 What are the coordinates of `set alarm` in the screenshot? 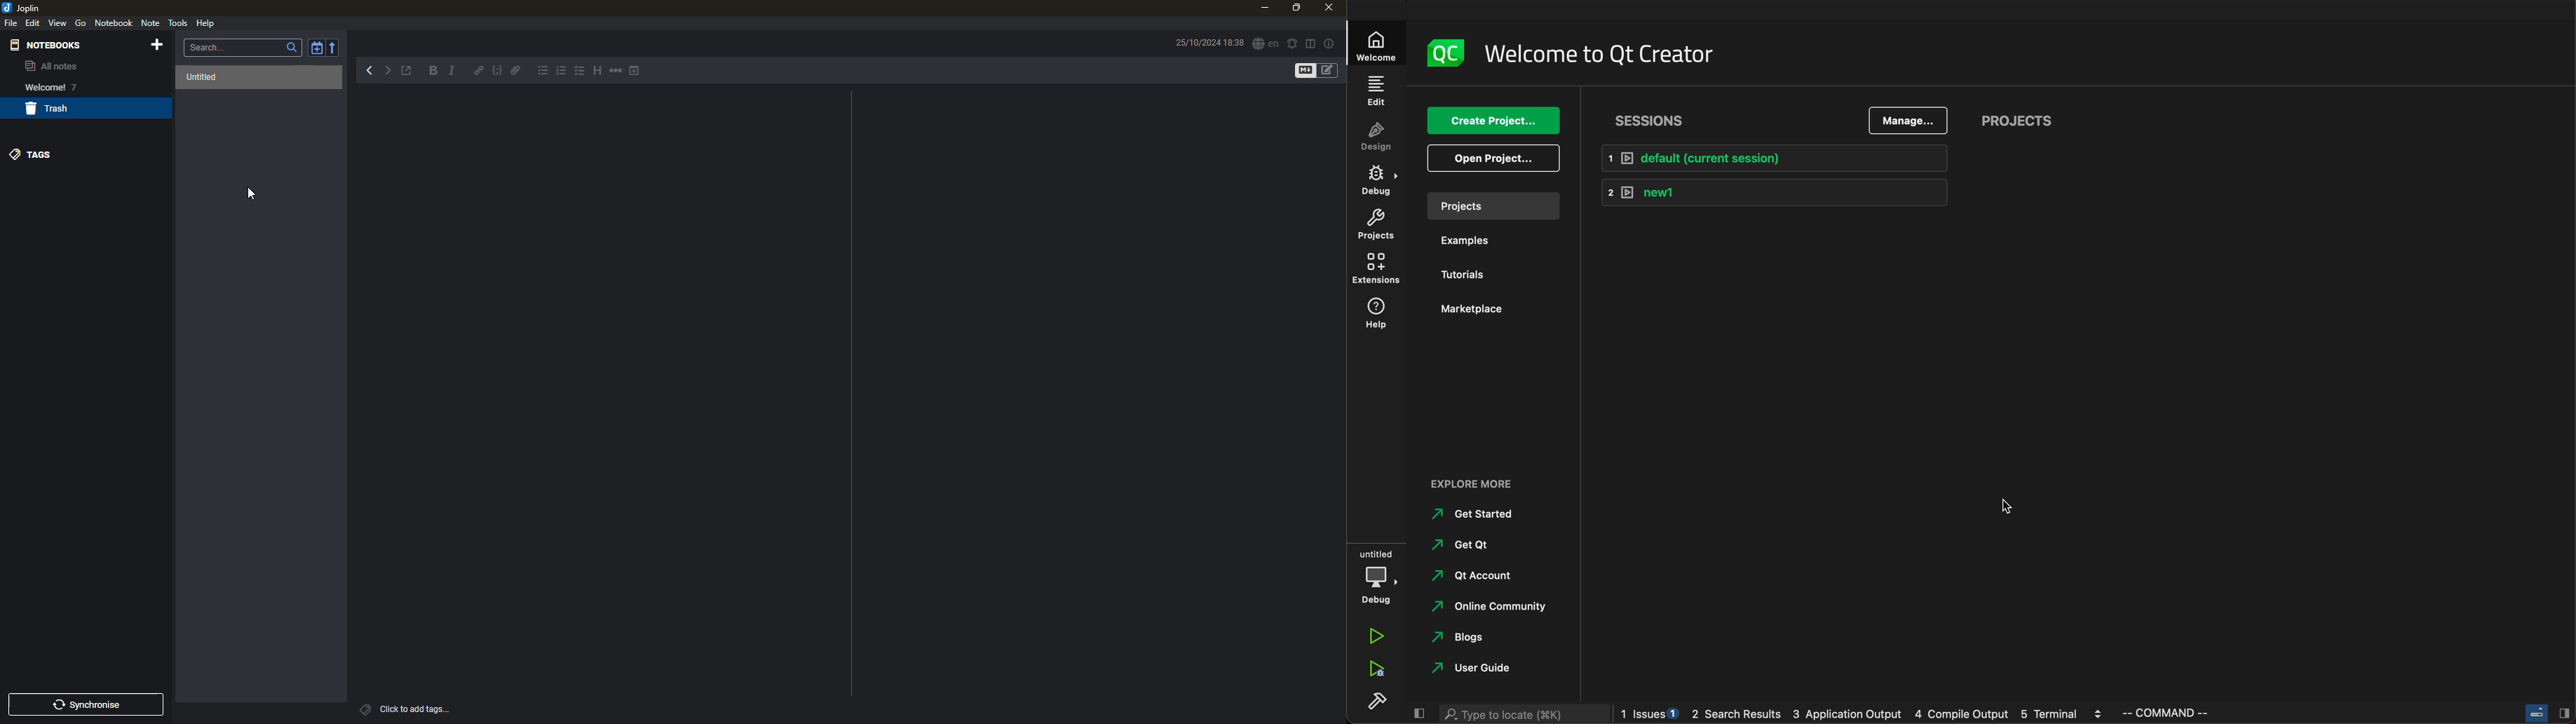 It's located at (1292, 42).